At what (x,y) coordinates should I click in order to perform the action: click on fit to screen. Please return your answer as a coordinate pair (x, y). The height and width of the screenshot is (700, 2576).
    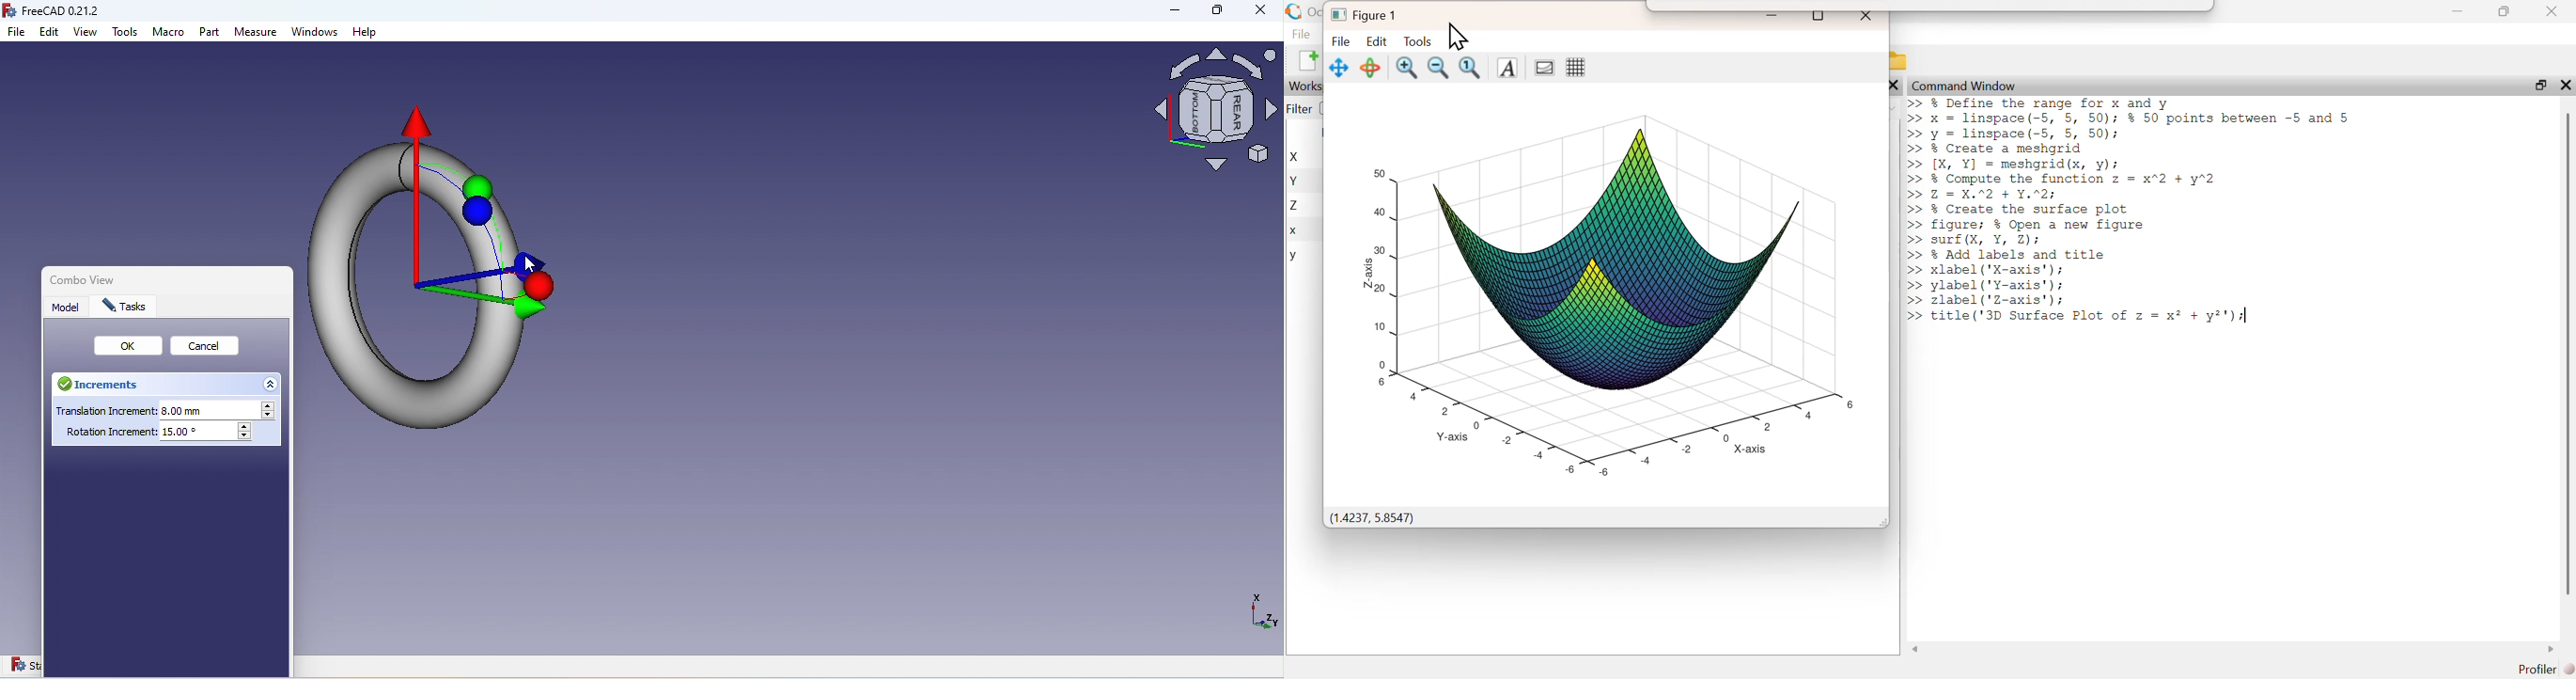
    Looking at the image, I should click on (1471, 67).